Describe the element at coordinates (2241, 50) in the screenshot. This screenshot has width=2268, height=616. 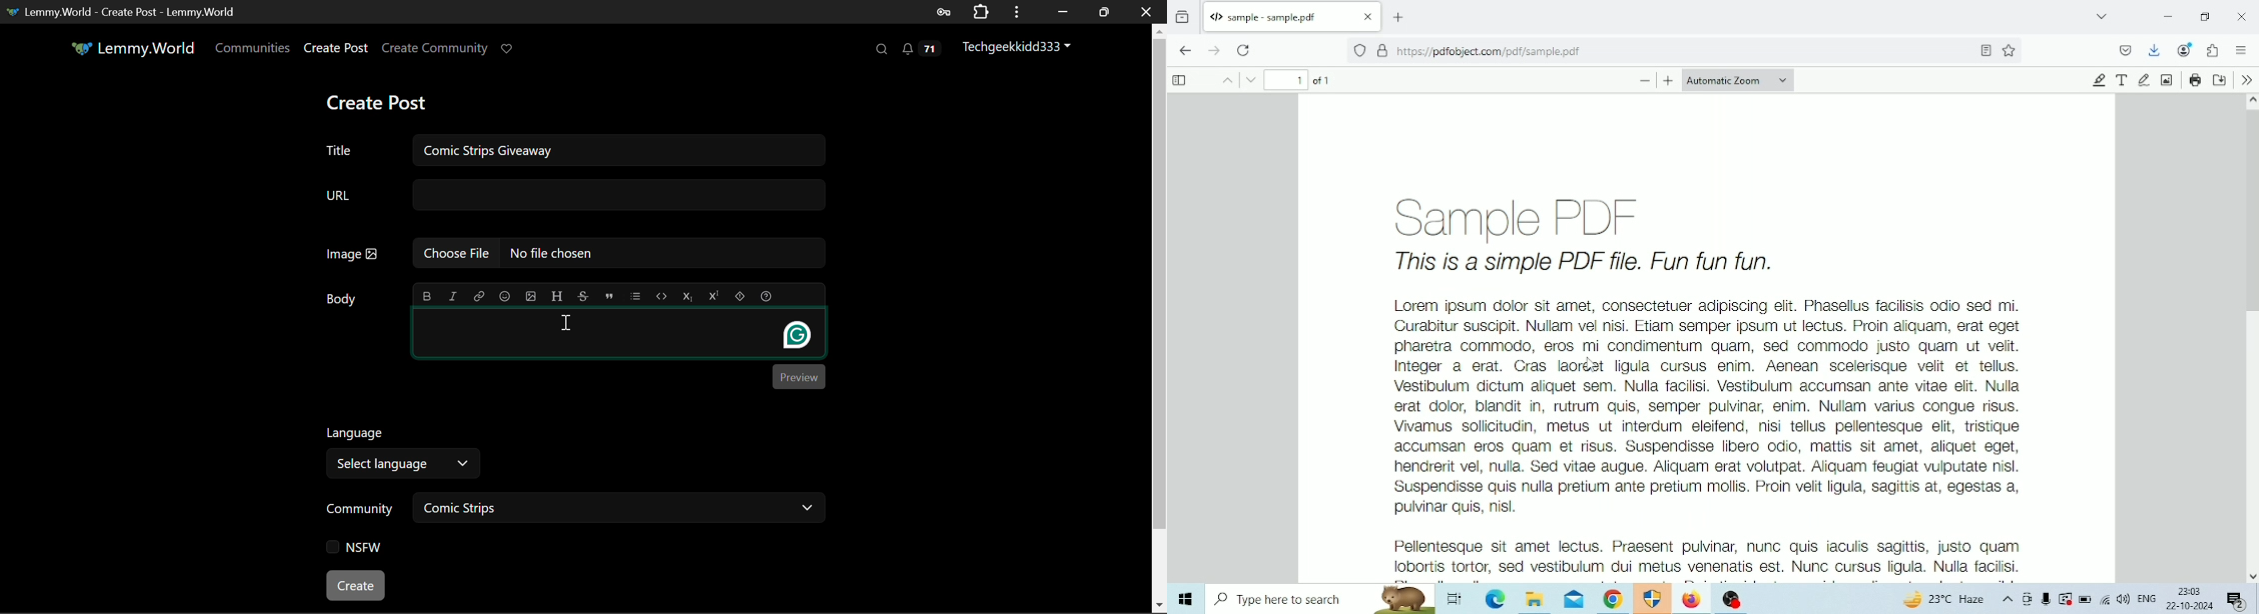
I see `Open application menu` at that location.